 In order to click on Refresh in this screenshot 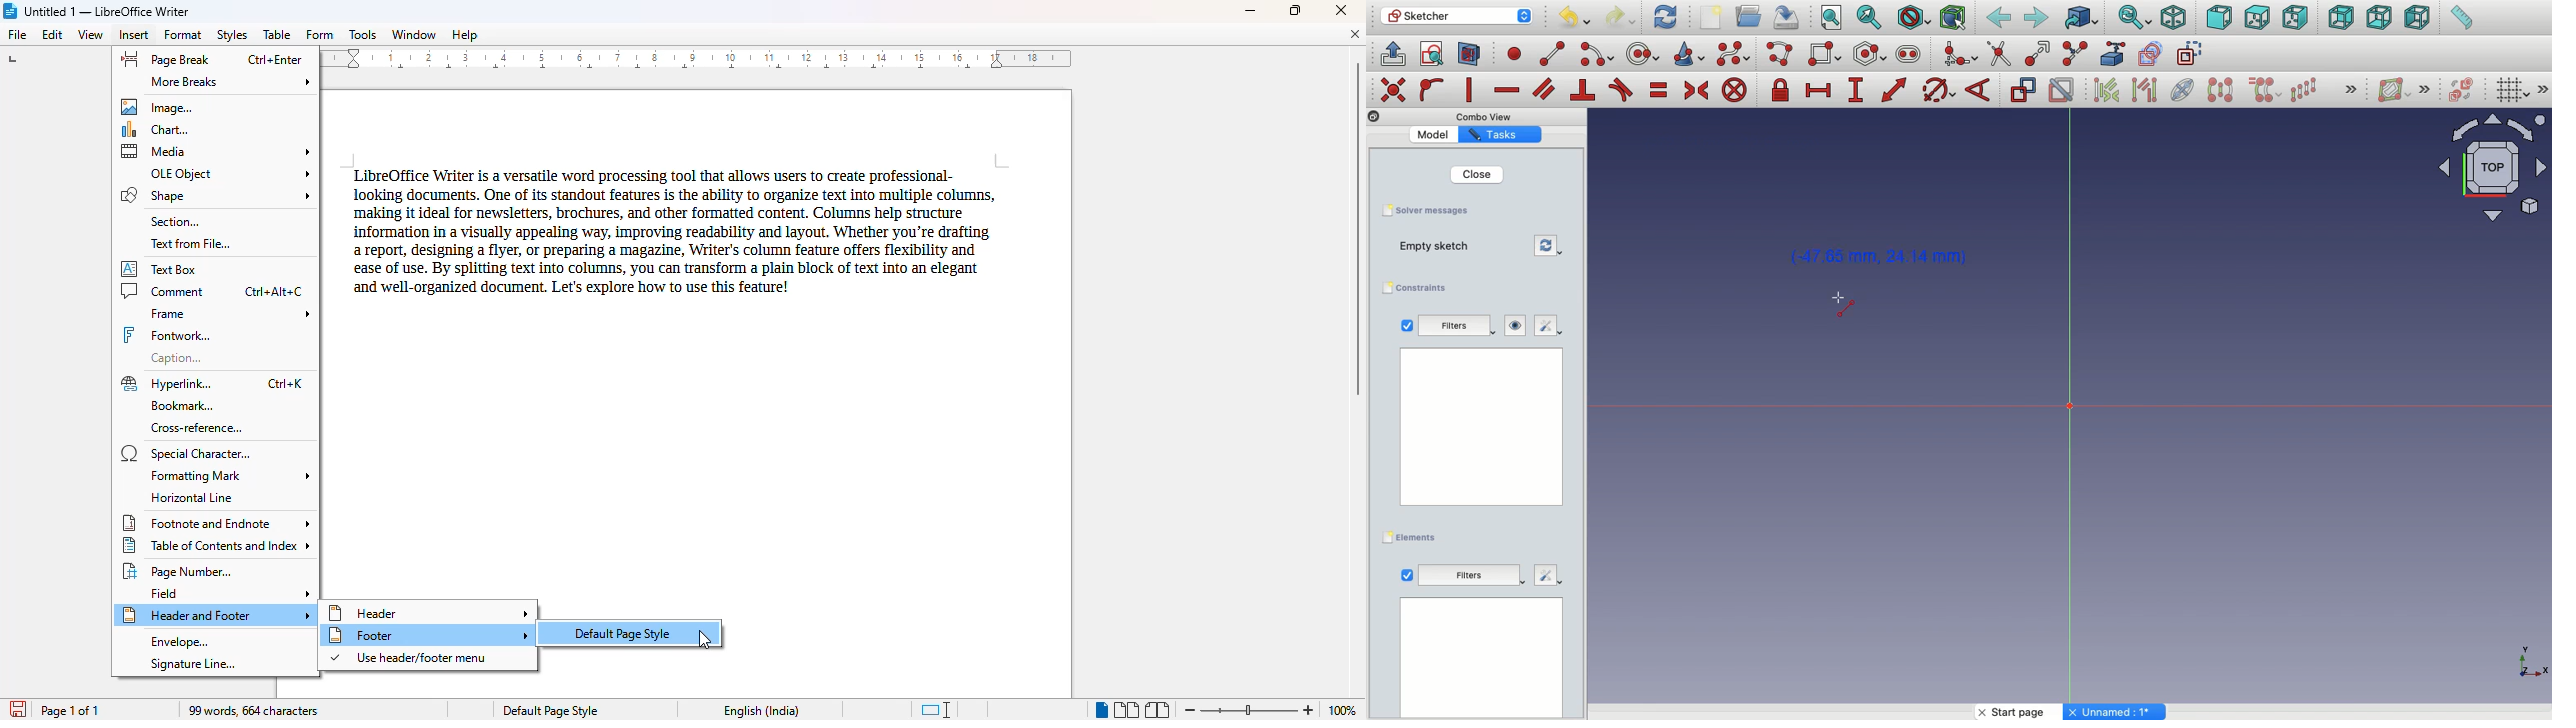, I will do `click(1548, 246)`.